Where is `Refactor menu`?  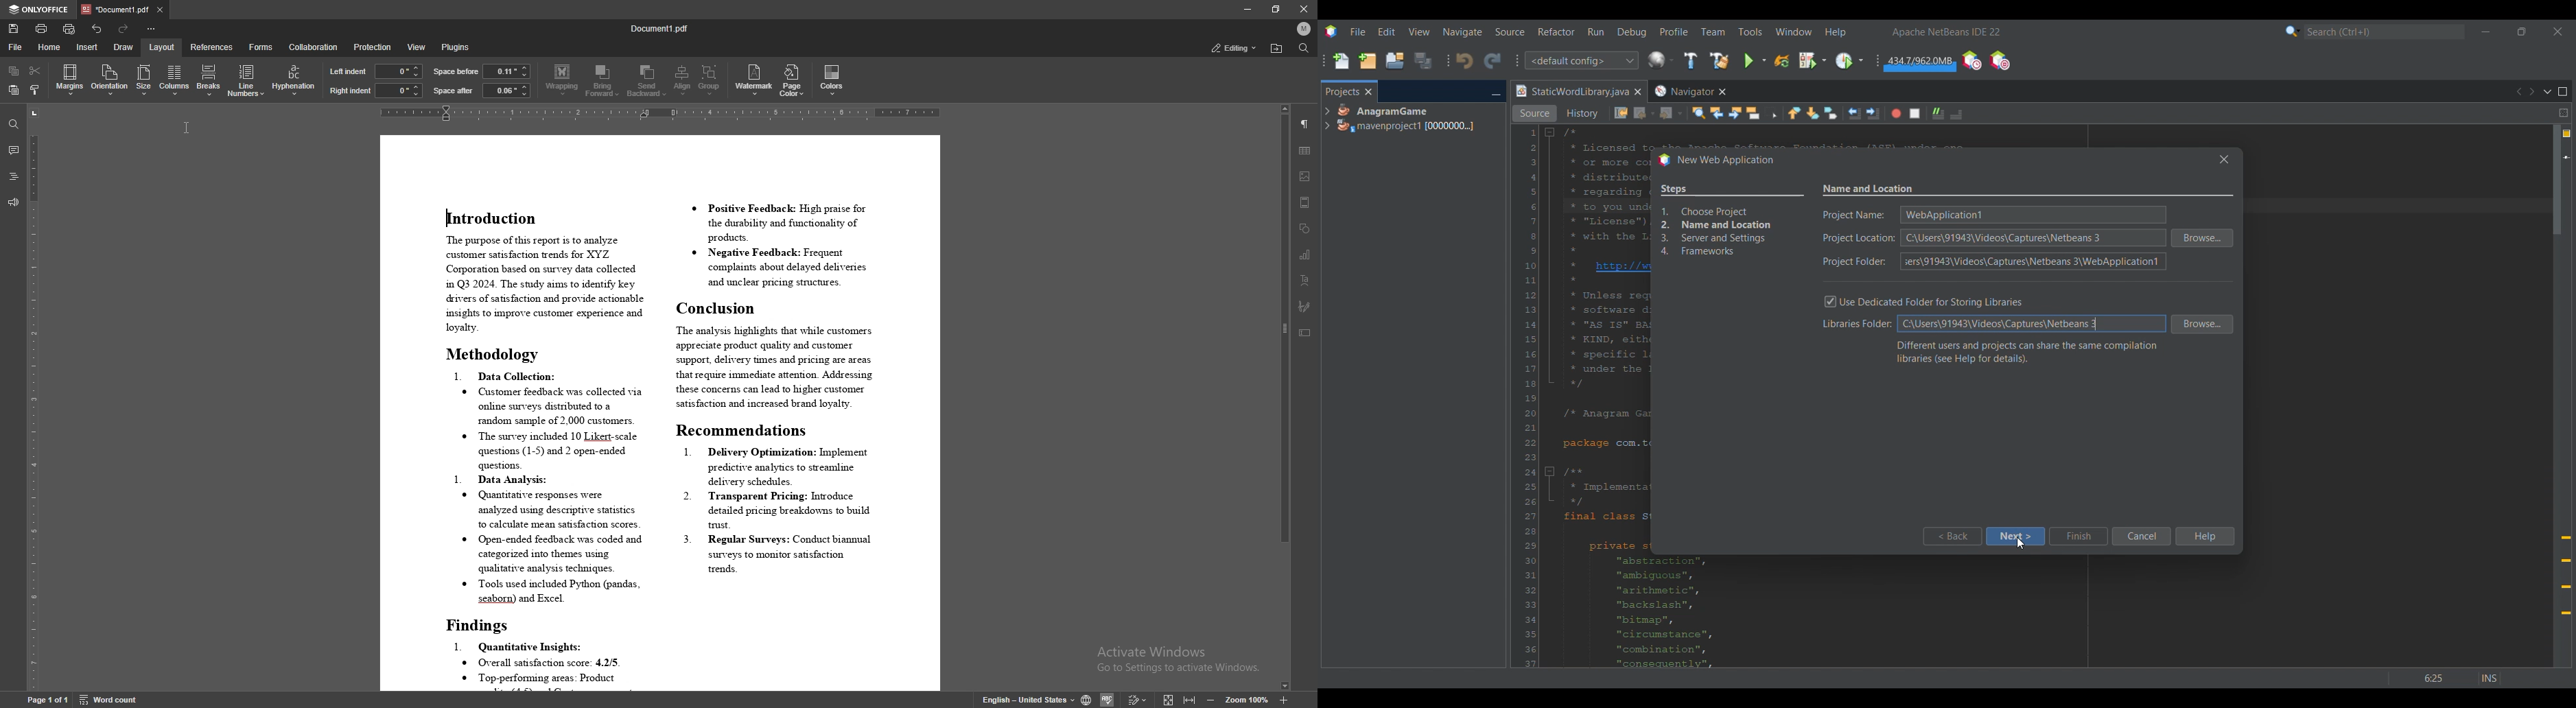
Refactor menu is located at coordinates (1556, 31).